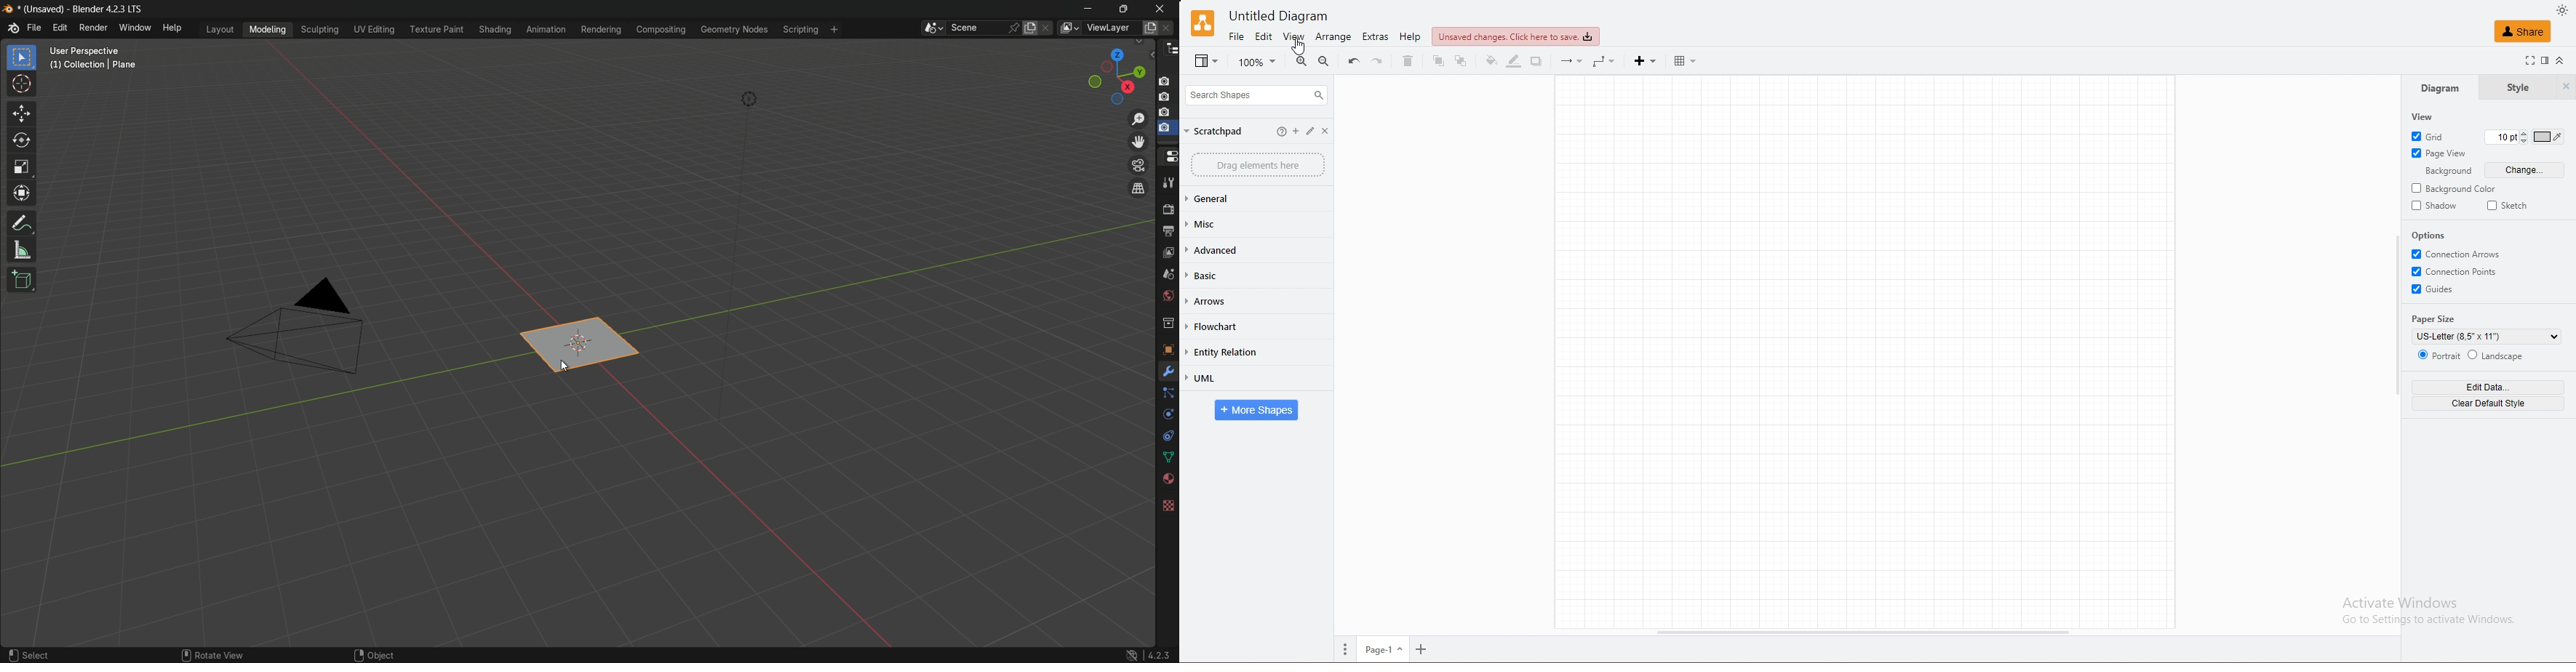 This screenshot has height=672, width=2576. What do you see at coordinates (2460, 254) in the screenshot?
I see `connection arrows` at bounding box center [2460, 254].